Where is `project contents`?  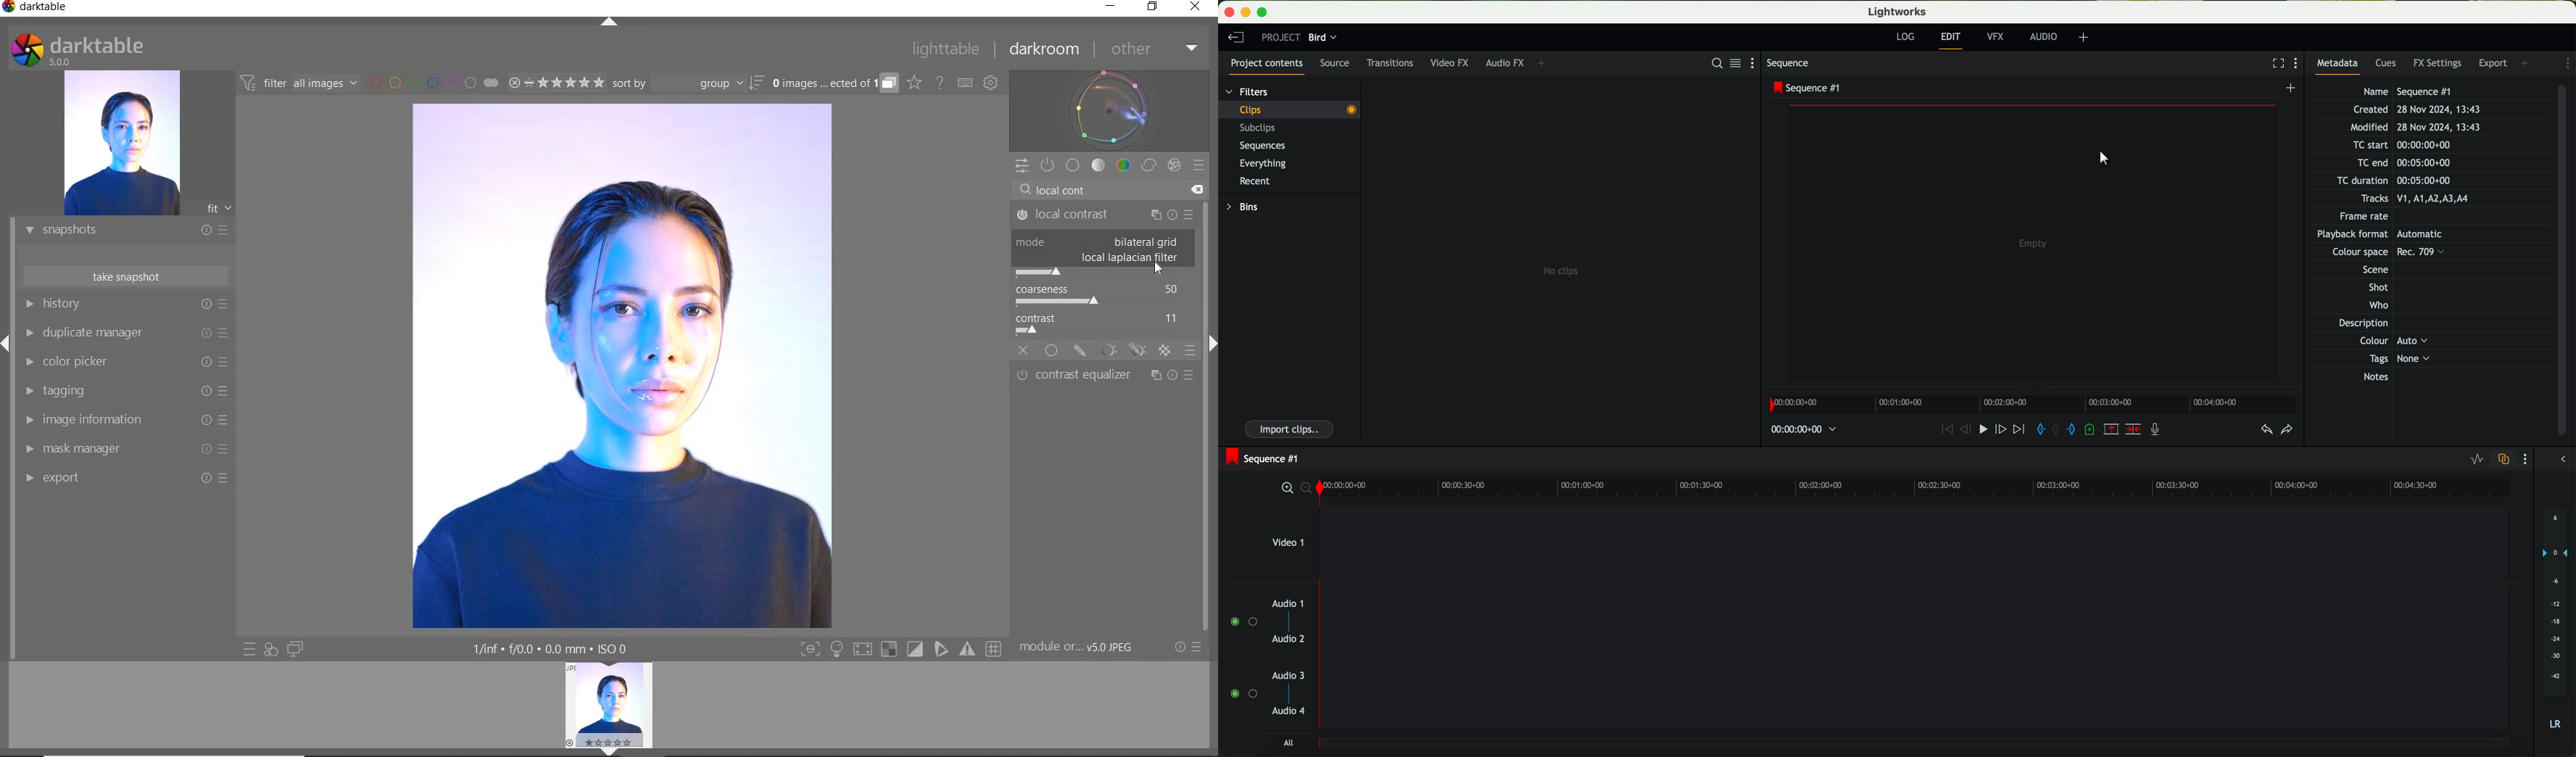
project contents is located at coordinates (1266, 66).